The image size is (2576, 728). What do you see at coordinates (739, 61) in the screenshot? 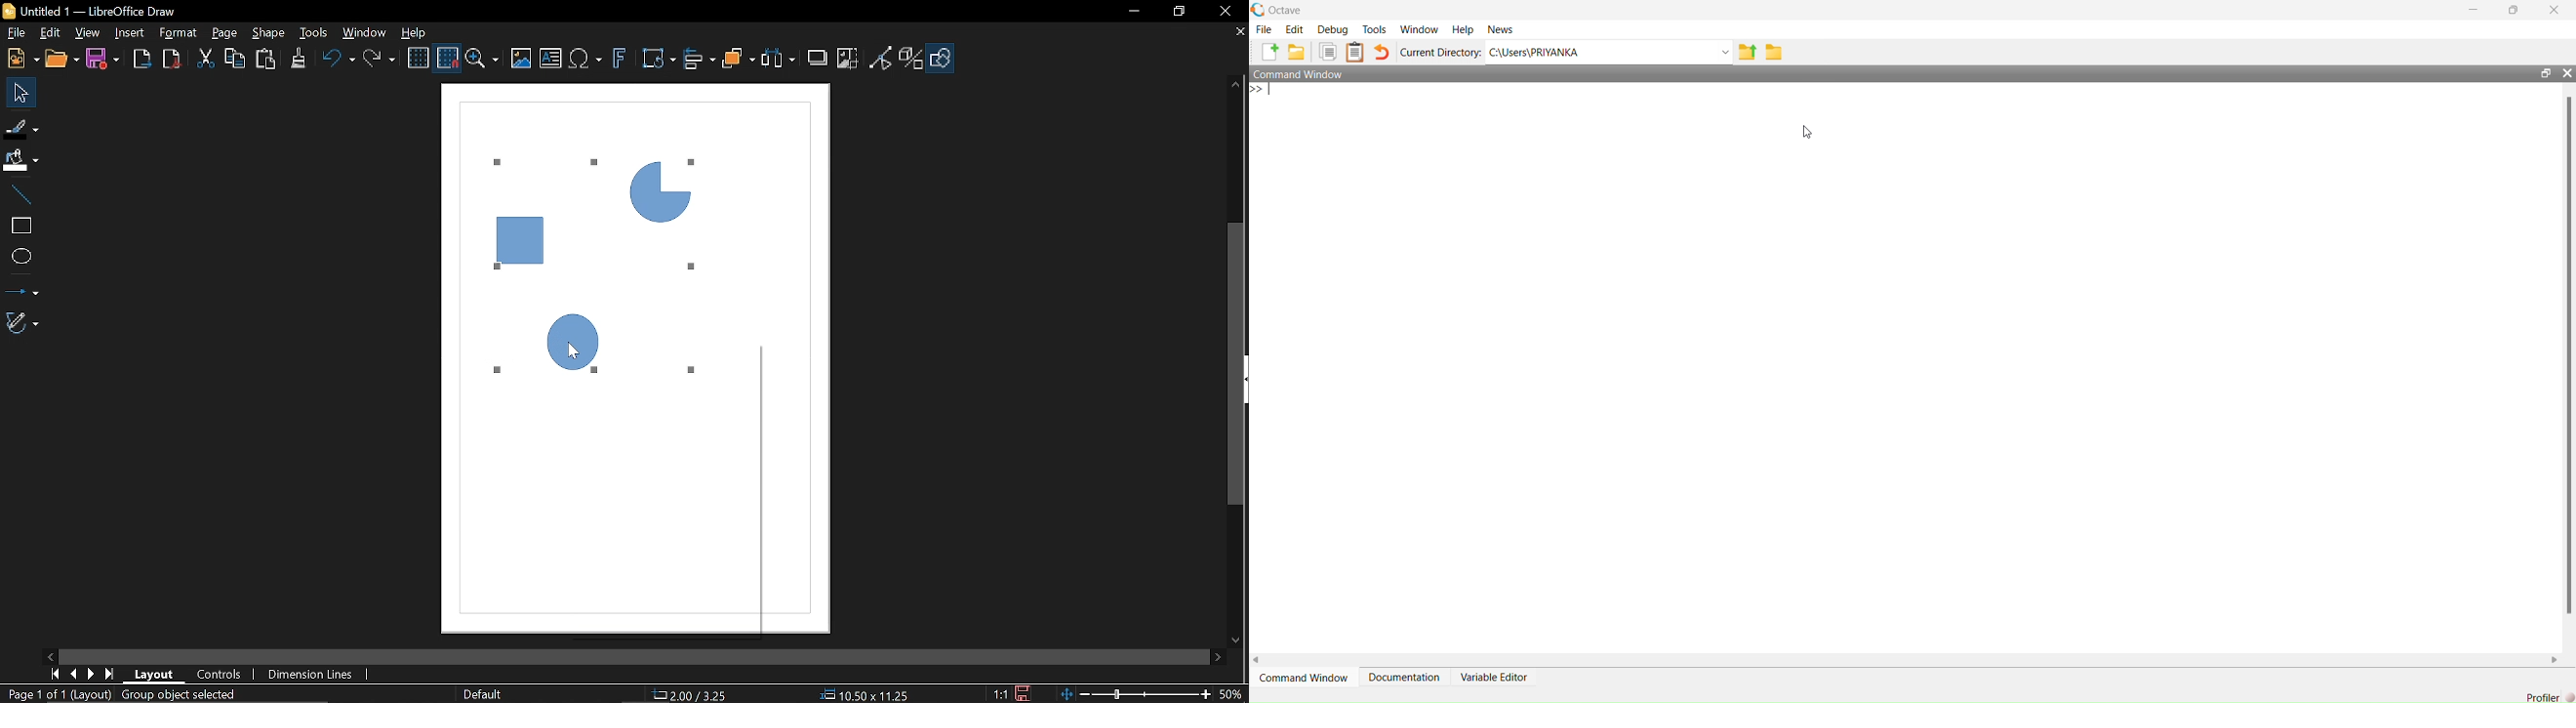
I see `Arrange` at bounding box center [739, 61].